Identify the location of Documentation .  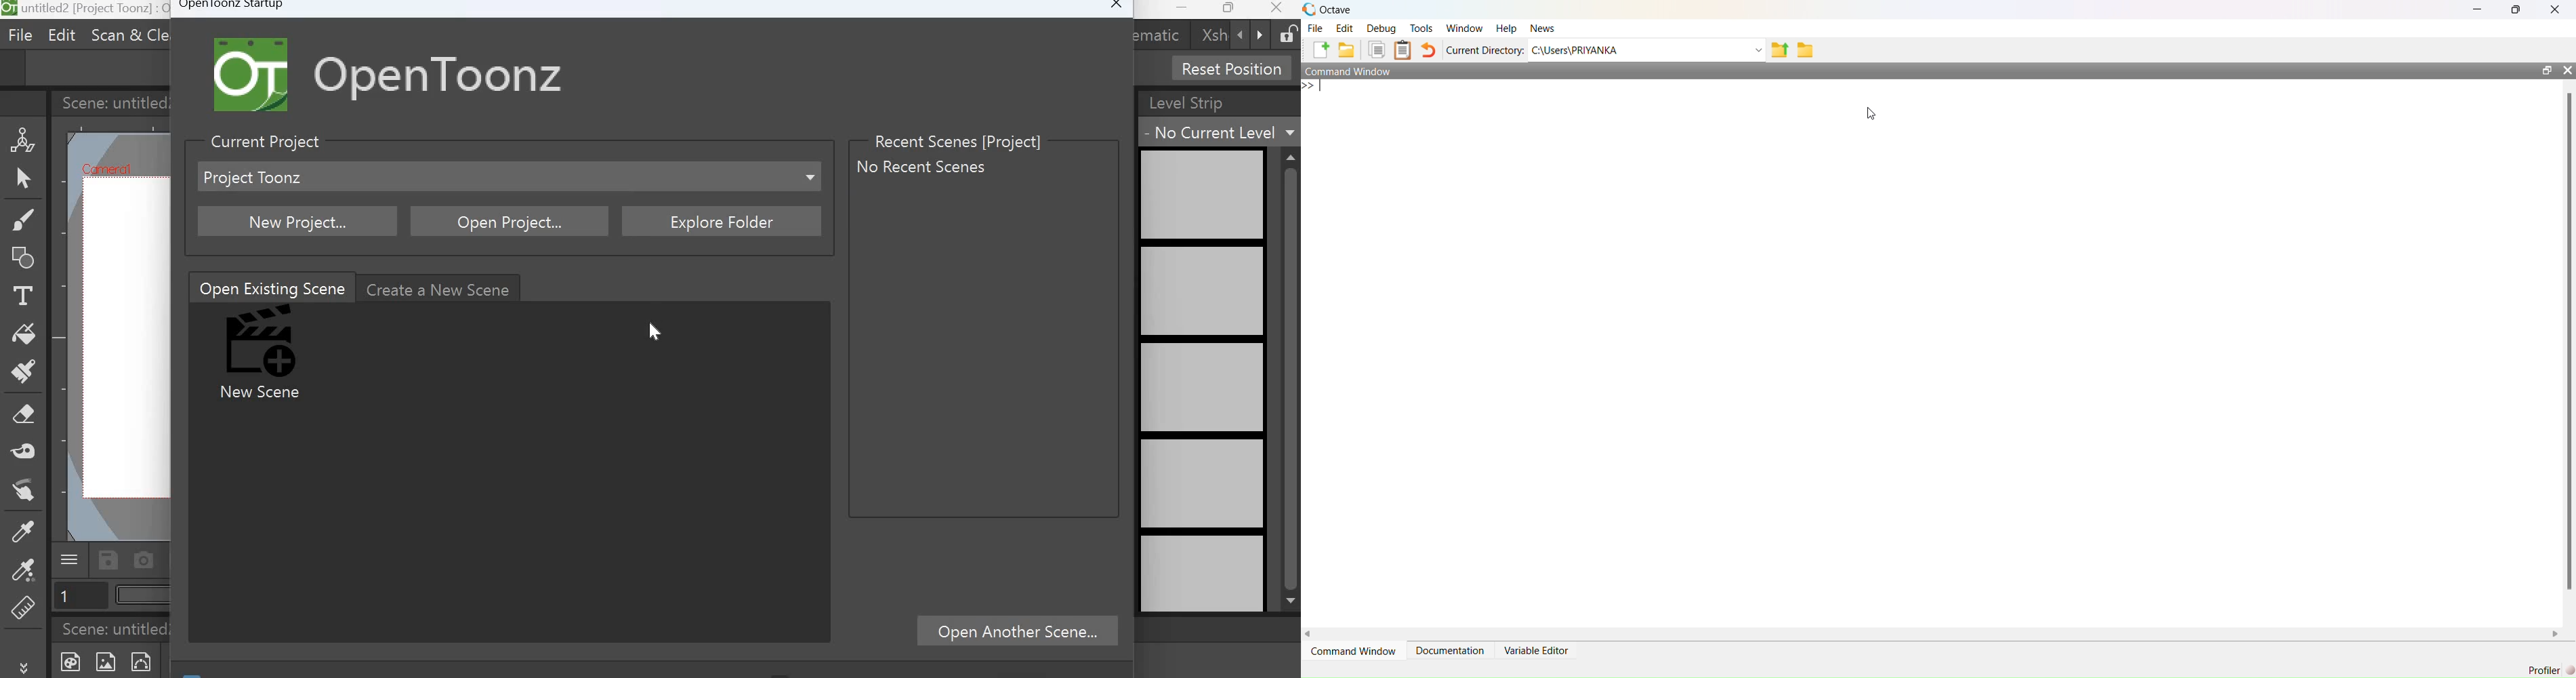
(1450, 651).